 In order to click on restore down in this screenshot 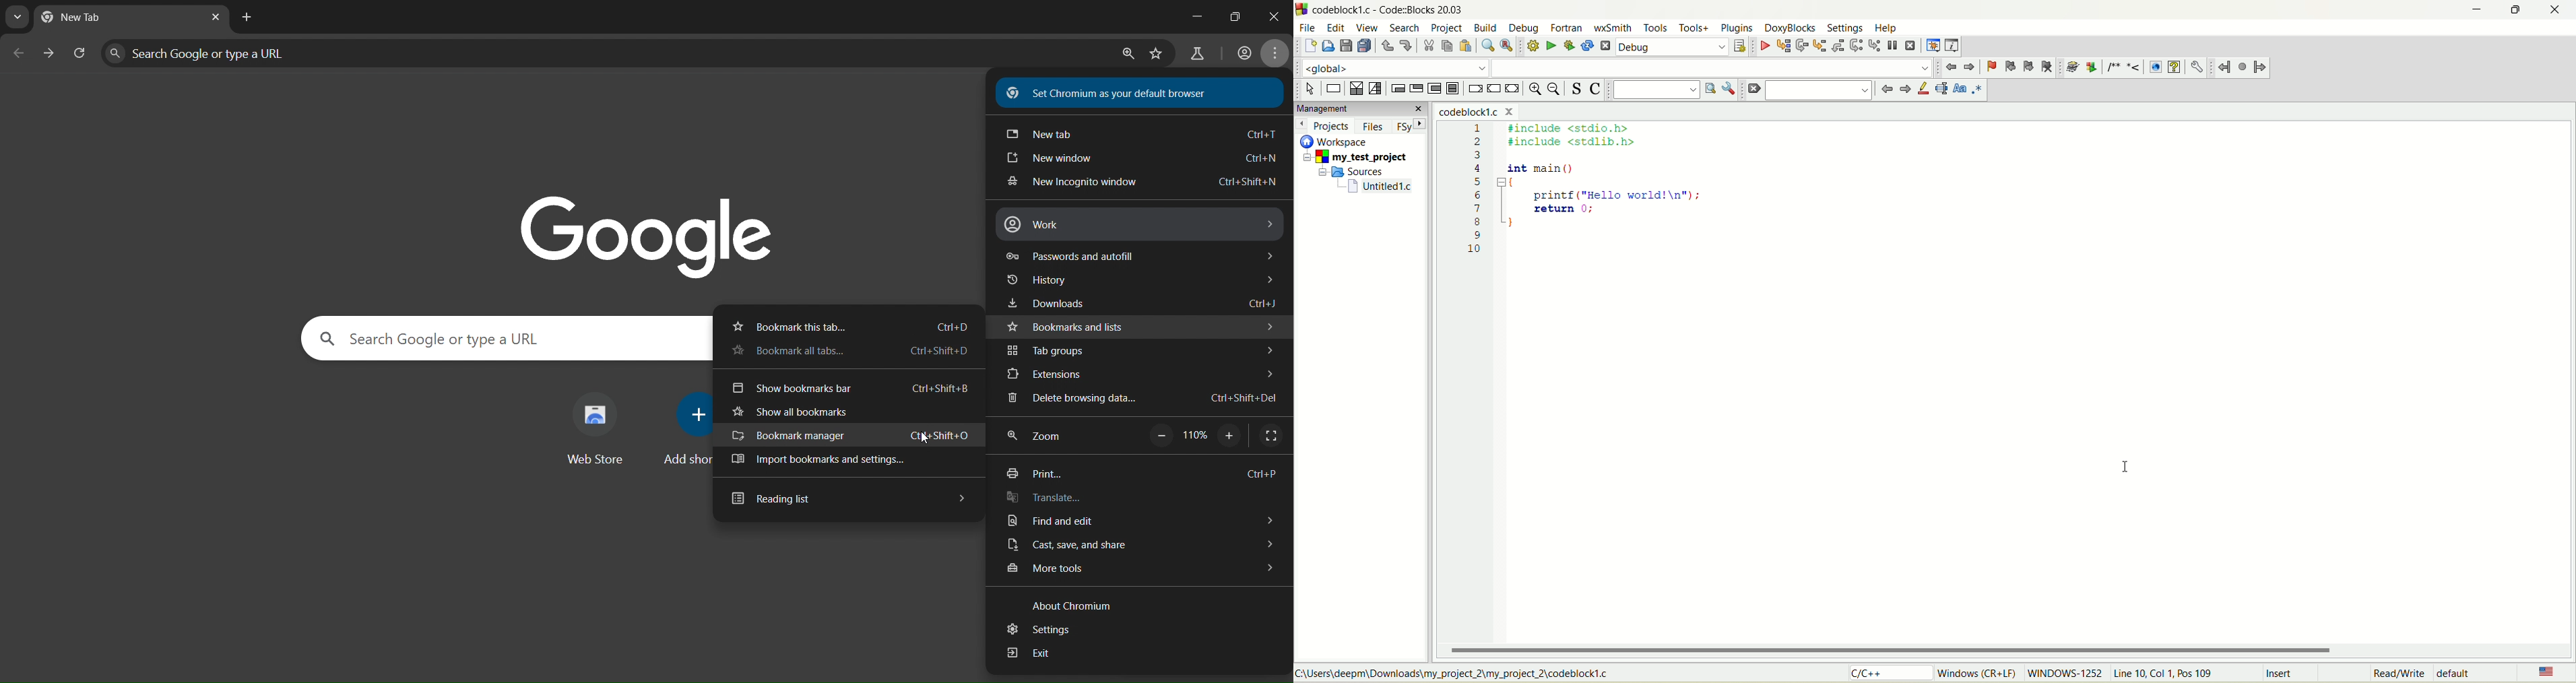, I will do `click(1234, 15)`.